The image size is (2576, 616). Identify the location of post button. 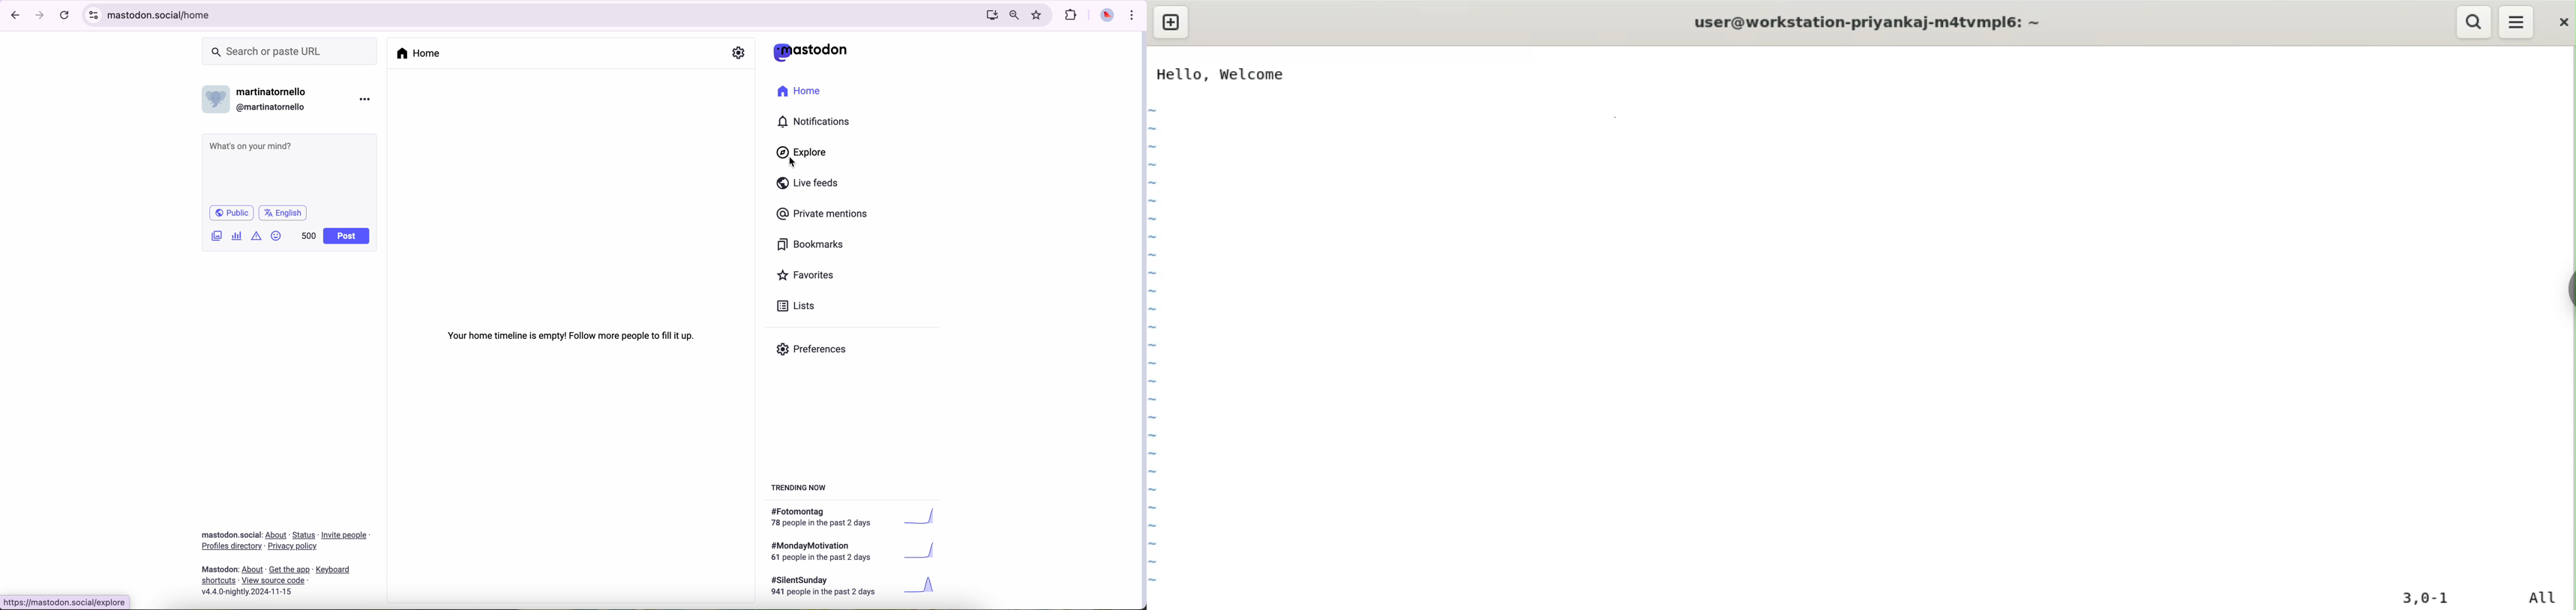
(347, 236).